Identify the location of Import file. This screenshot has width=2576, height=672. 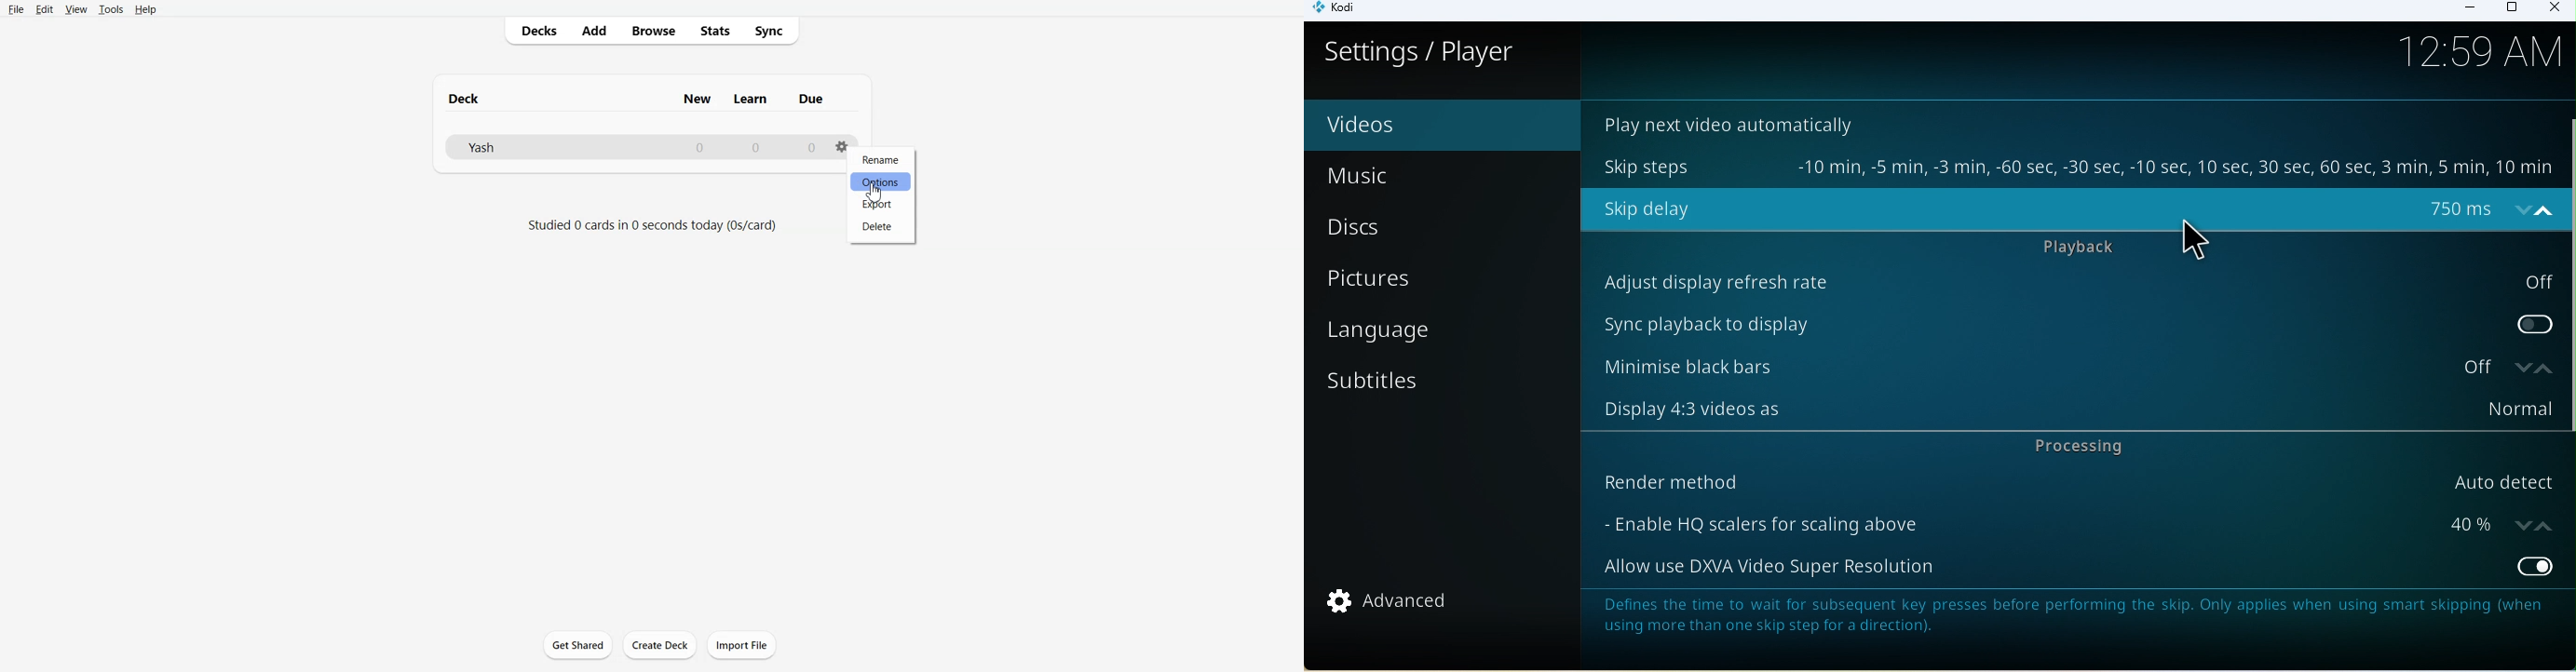
(742, 644).